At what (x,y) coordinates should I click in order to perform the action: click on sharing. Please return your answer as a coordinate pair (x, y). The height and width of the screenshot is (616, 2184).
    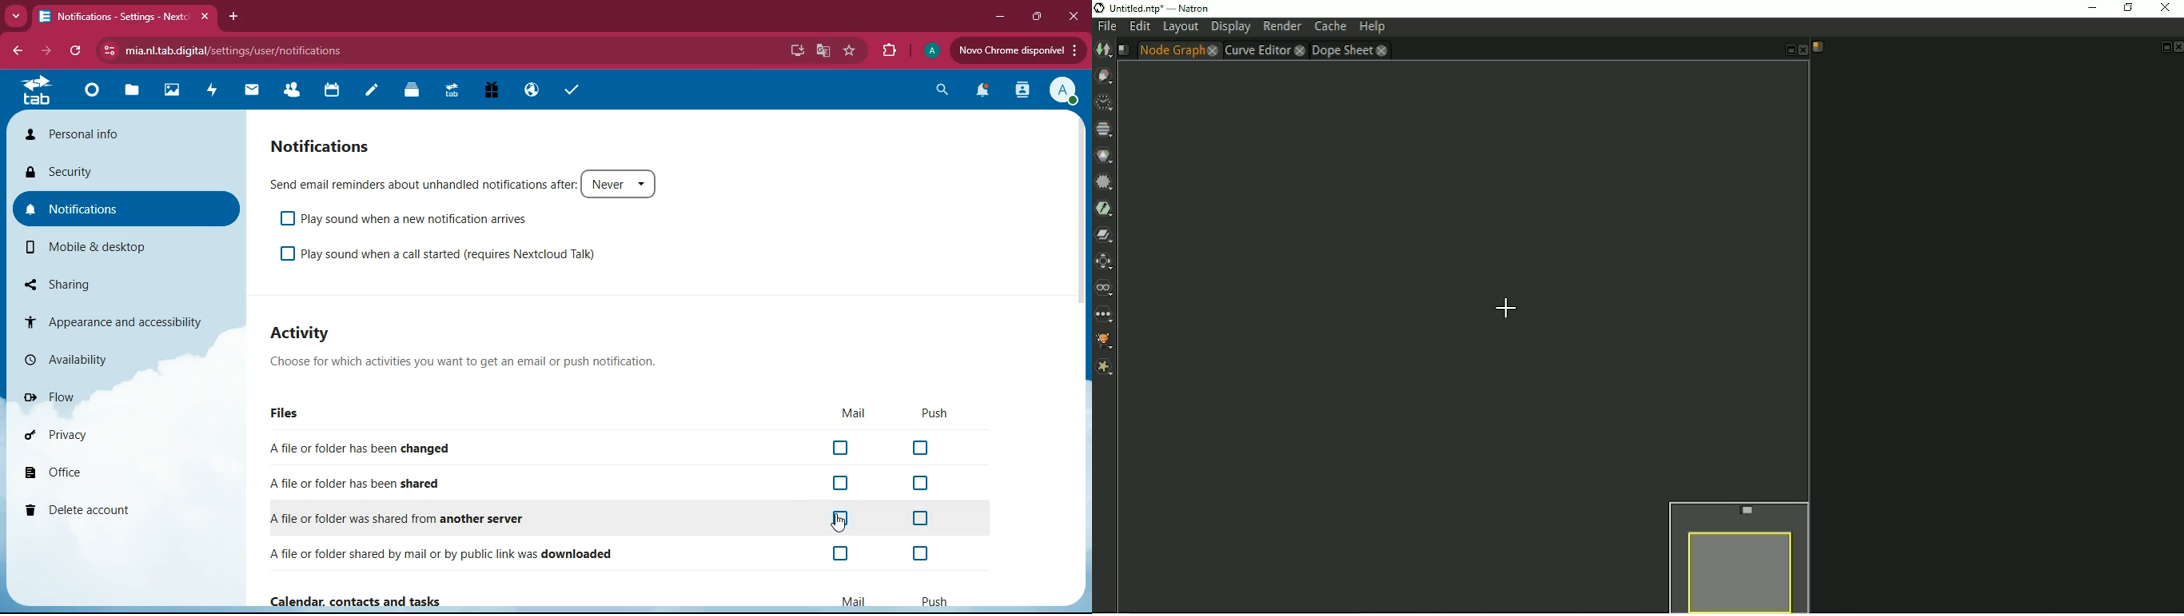
    Looking at the image, I should click on (106, 283).